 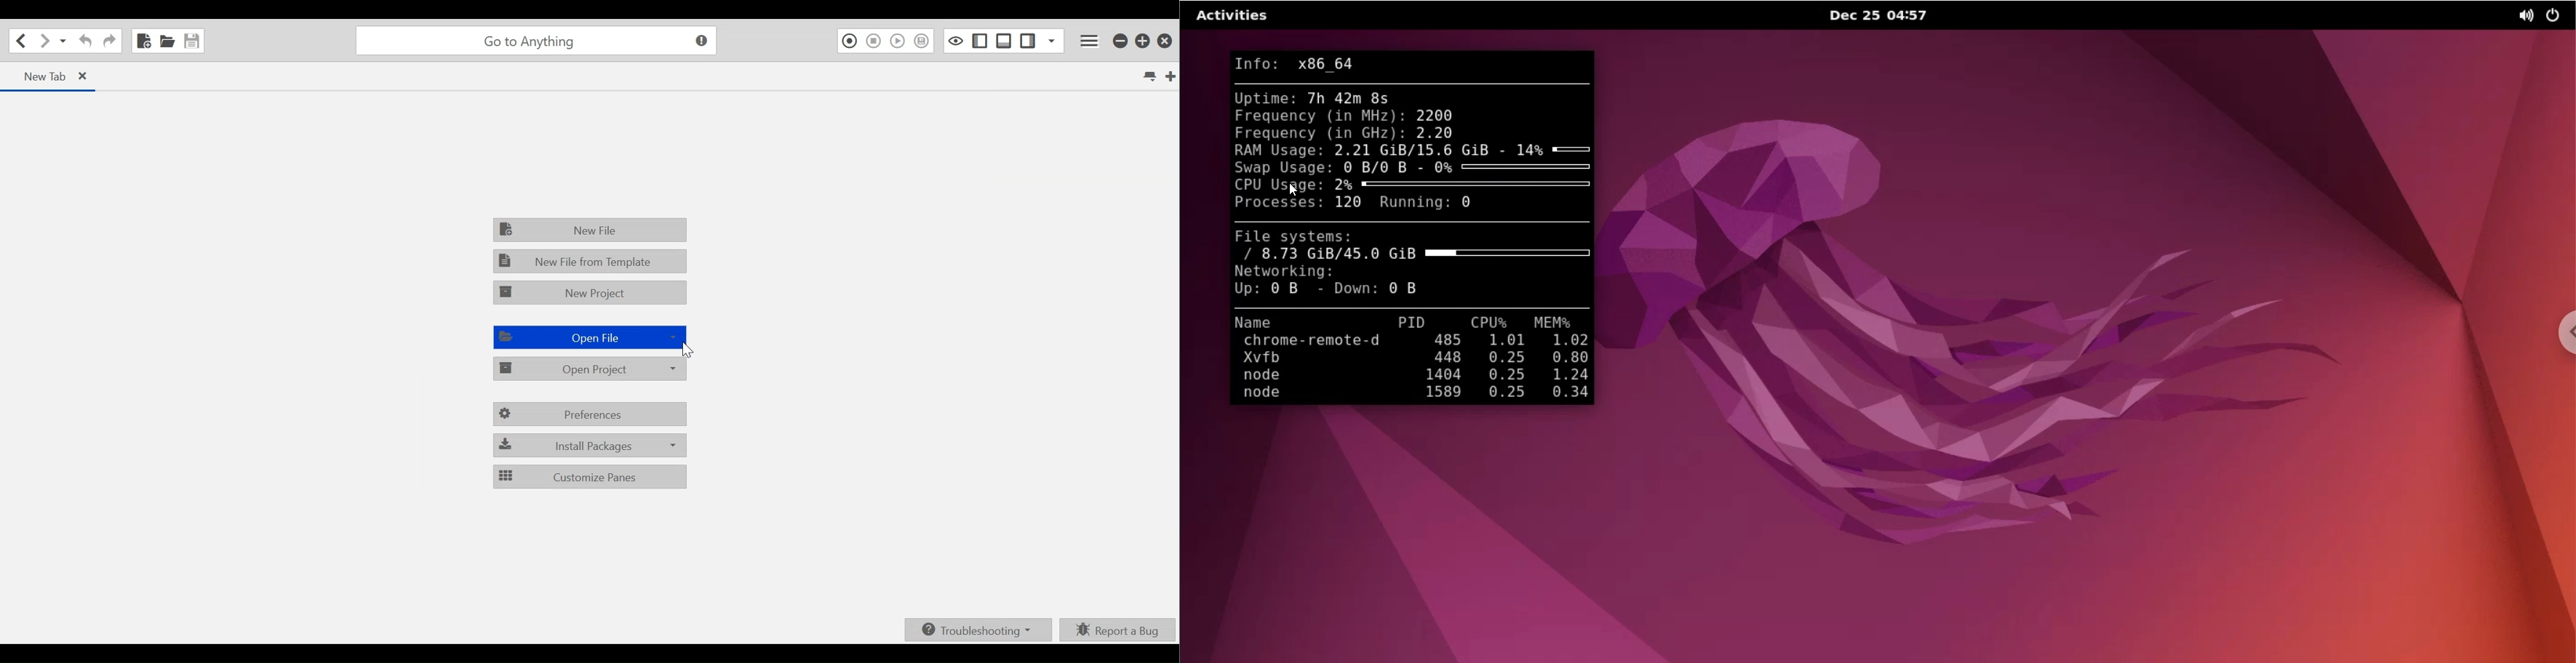 What do you see at coordinates (849, 41) in the screenshot?
I see `Record Macro` at bounding box center [849, 41].